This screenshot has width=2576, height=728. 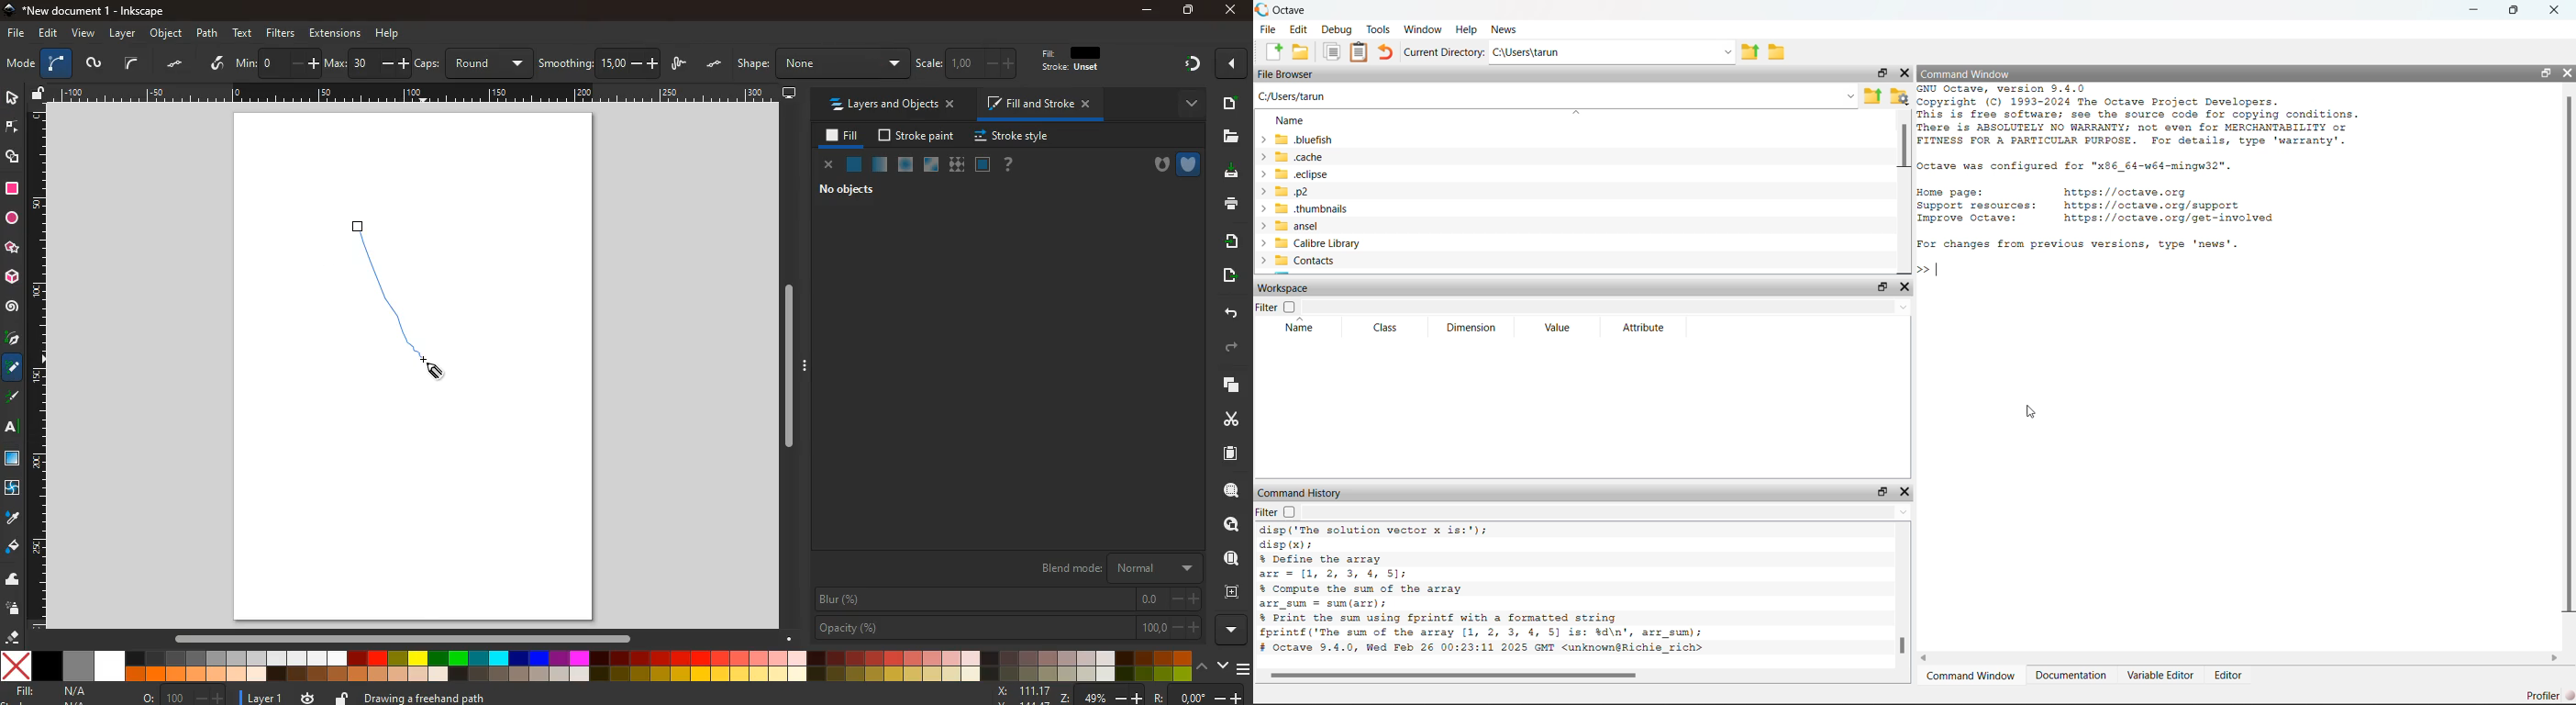 I want to click on down, so click(x=1223, y=664).